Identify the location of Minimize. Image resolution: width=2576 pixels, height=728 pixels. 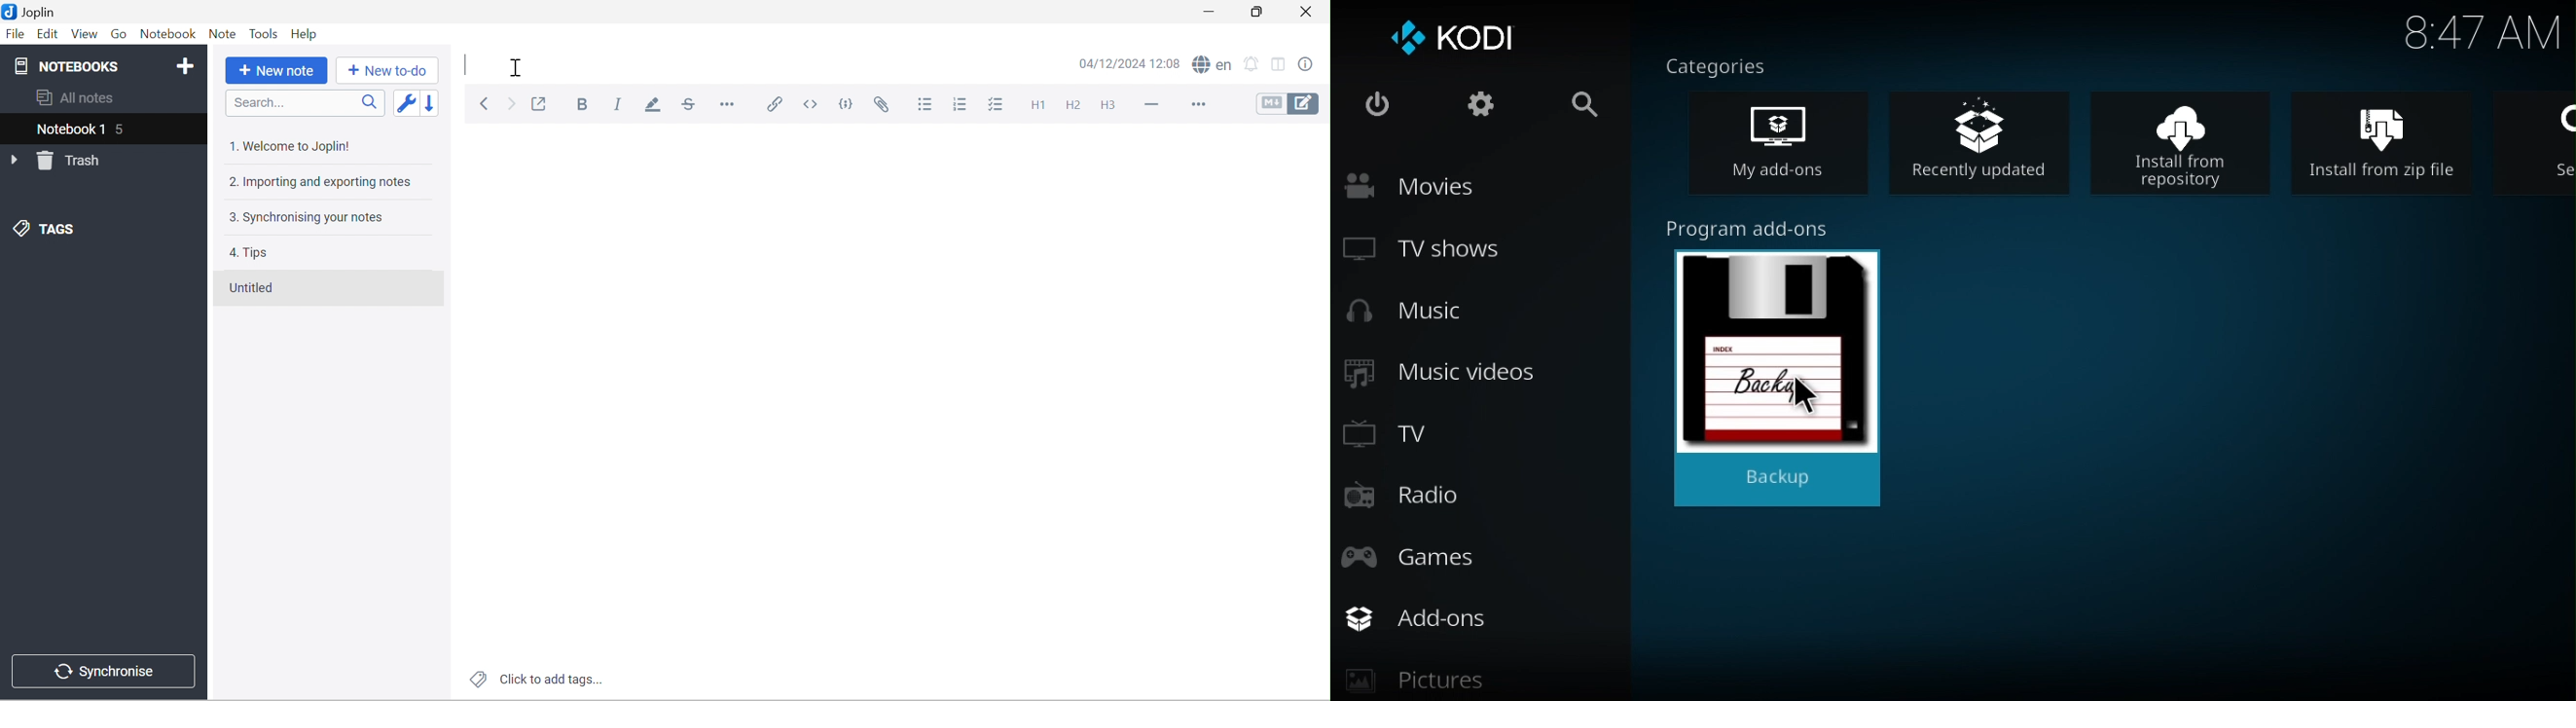
(1211, 12).